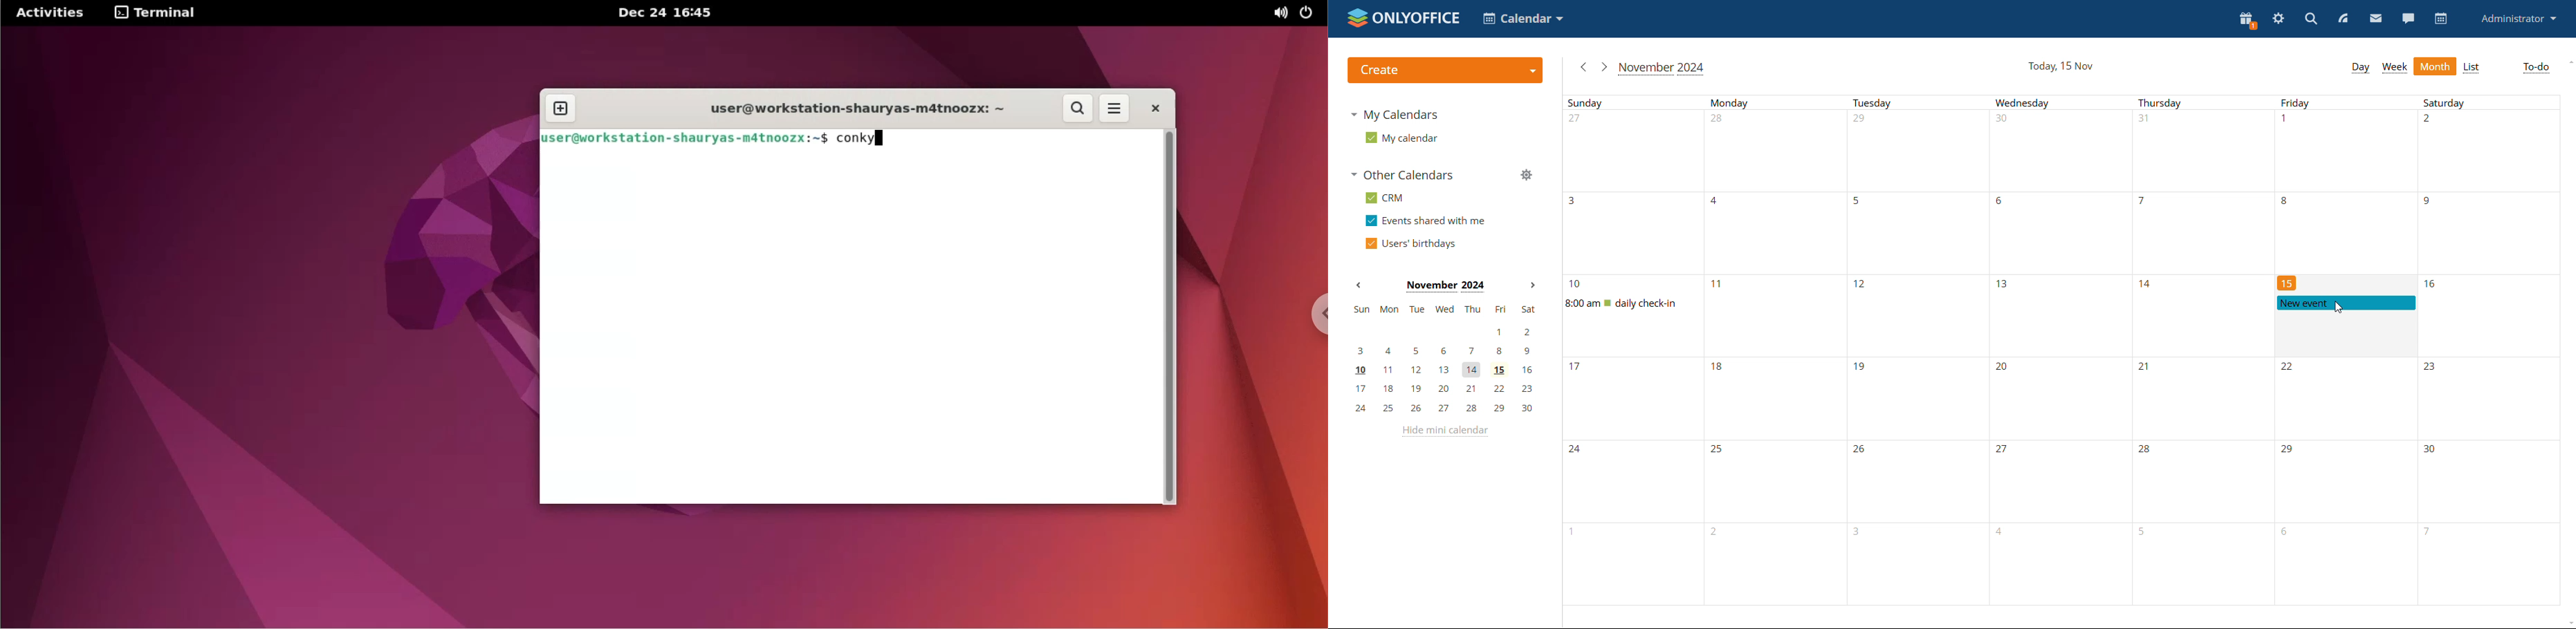  What do you see at coordinates (2289, 369) in the screenshot?
I see `Number` at bounding box center [2289, 369].